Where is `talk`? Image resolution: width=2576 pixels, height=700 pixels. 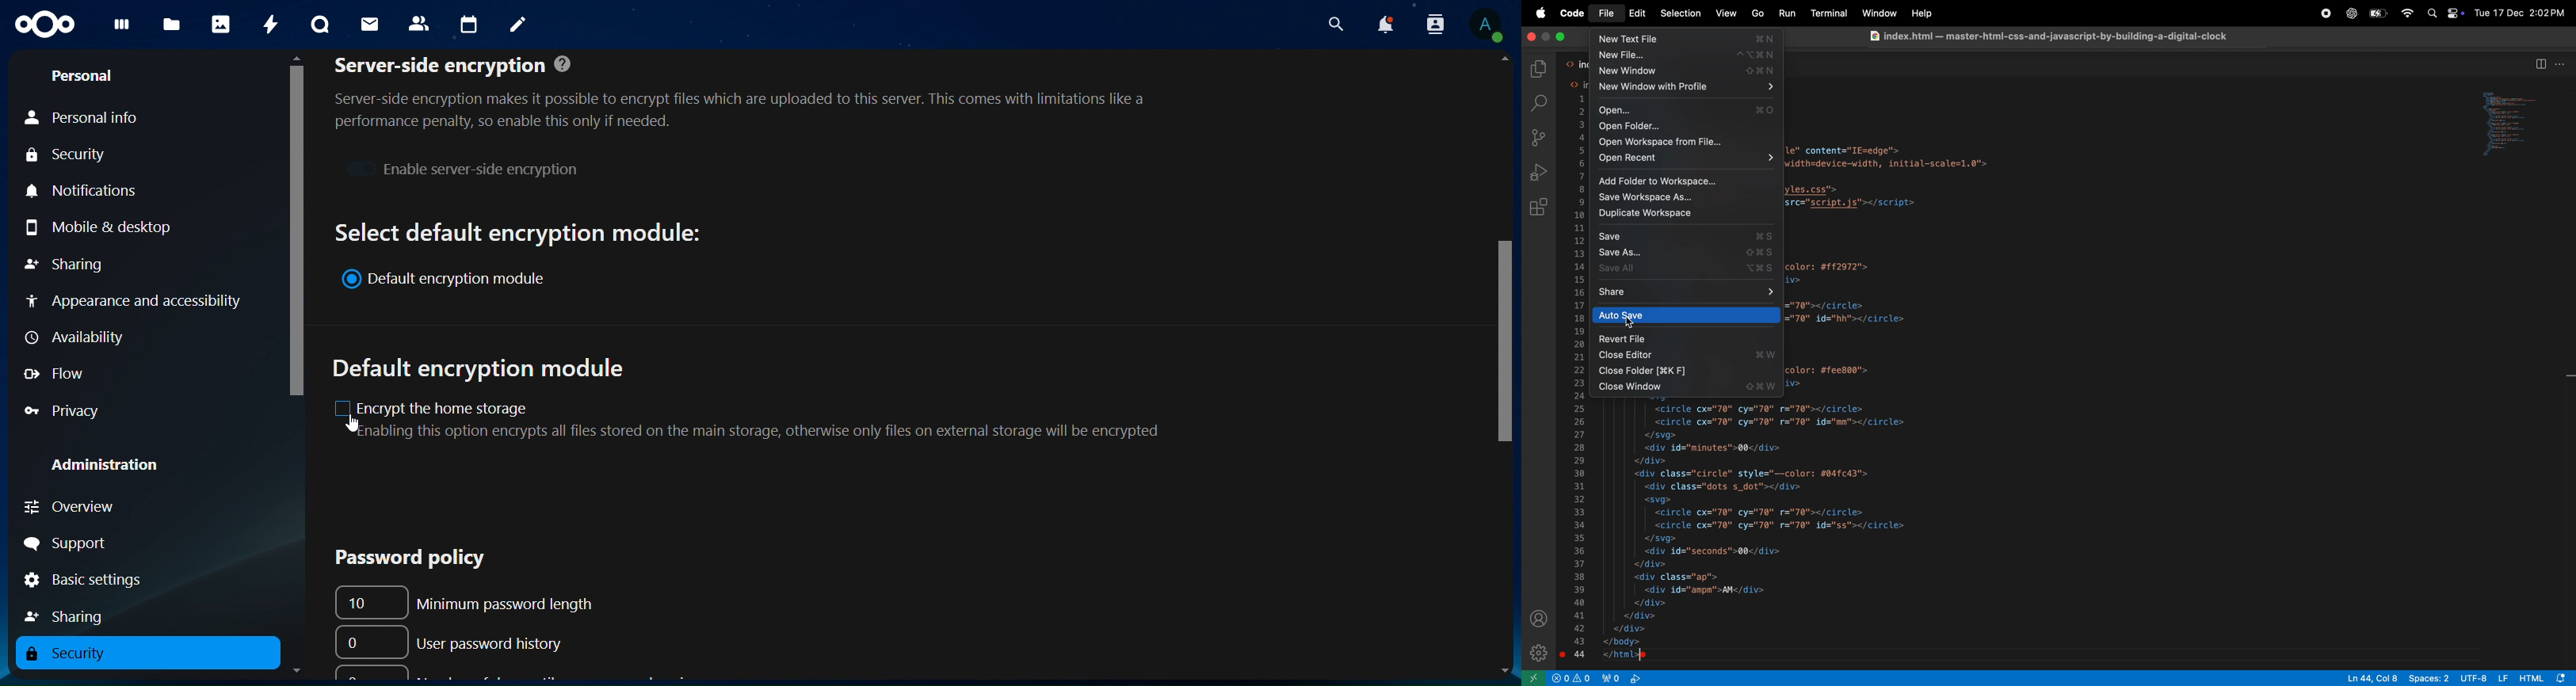 talk is located at coordinates (318, 25).